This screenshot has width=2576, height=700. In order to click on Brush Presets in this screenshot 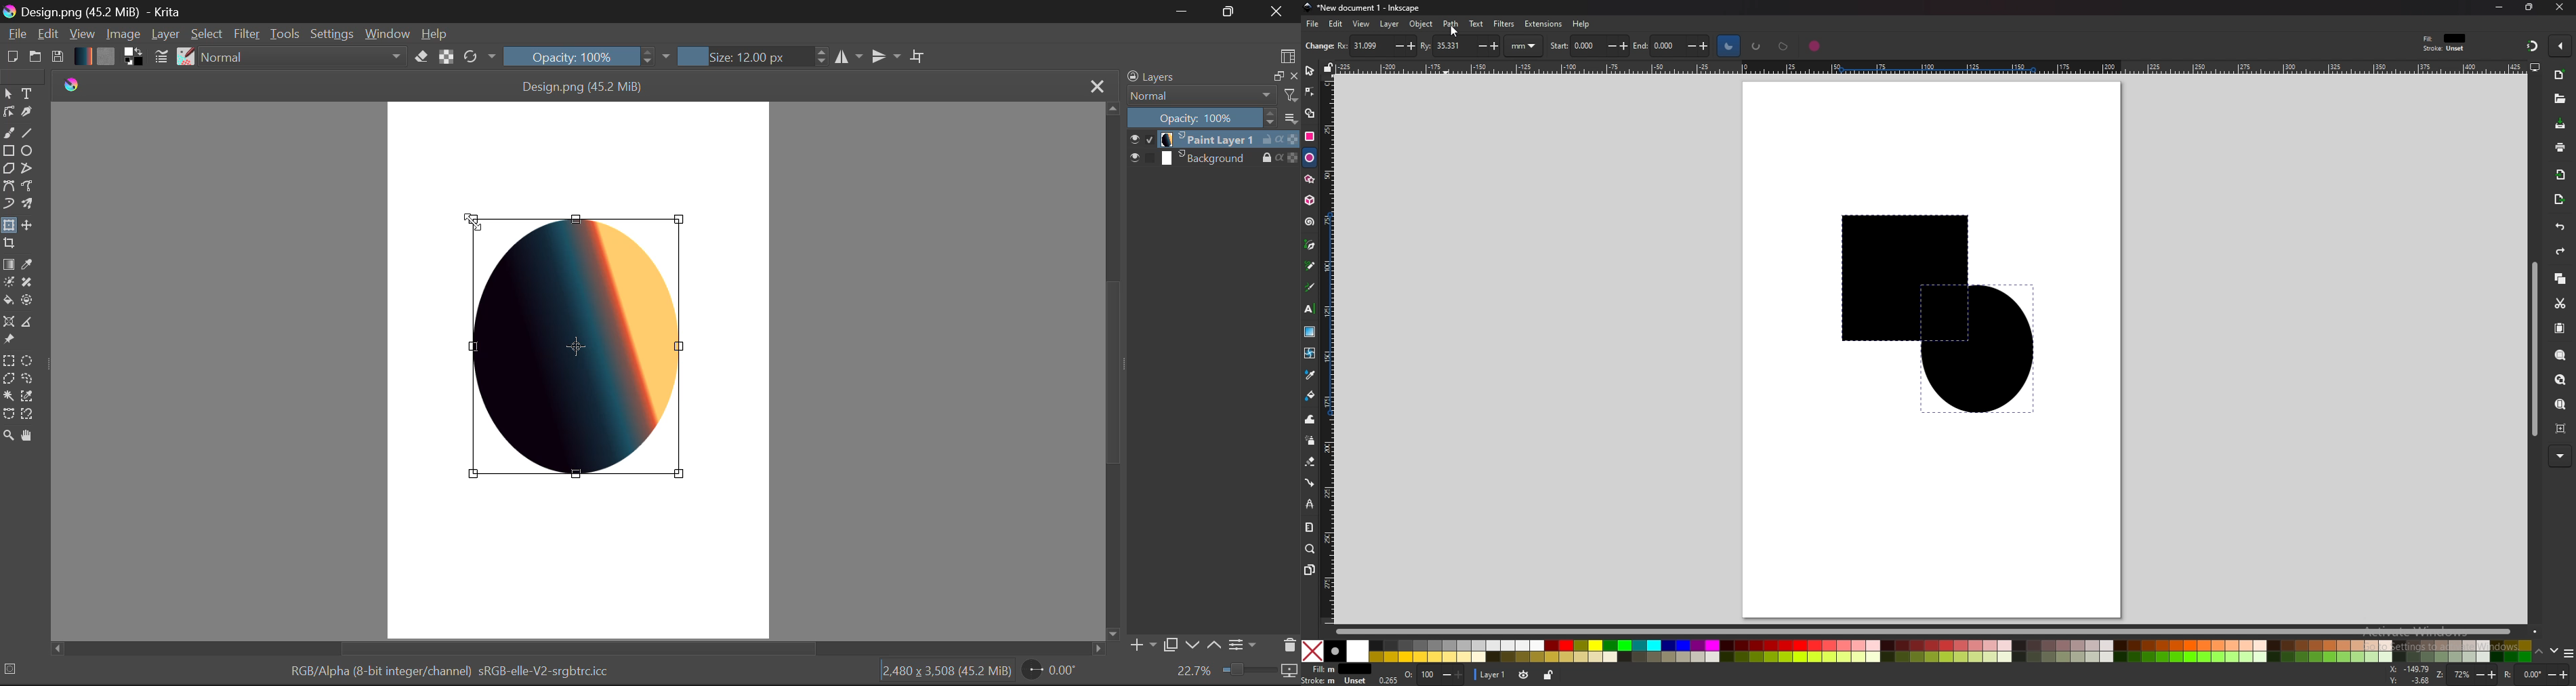, I will do `click(184, 57)`.